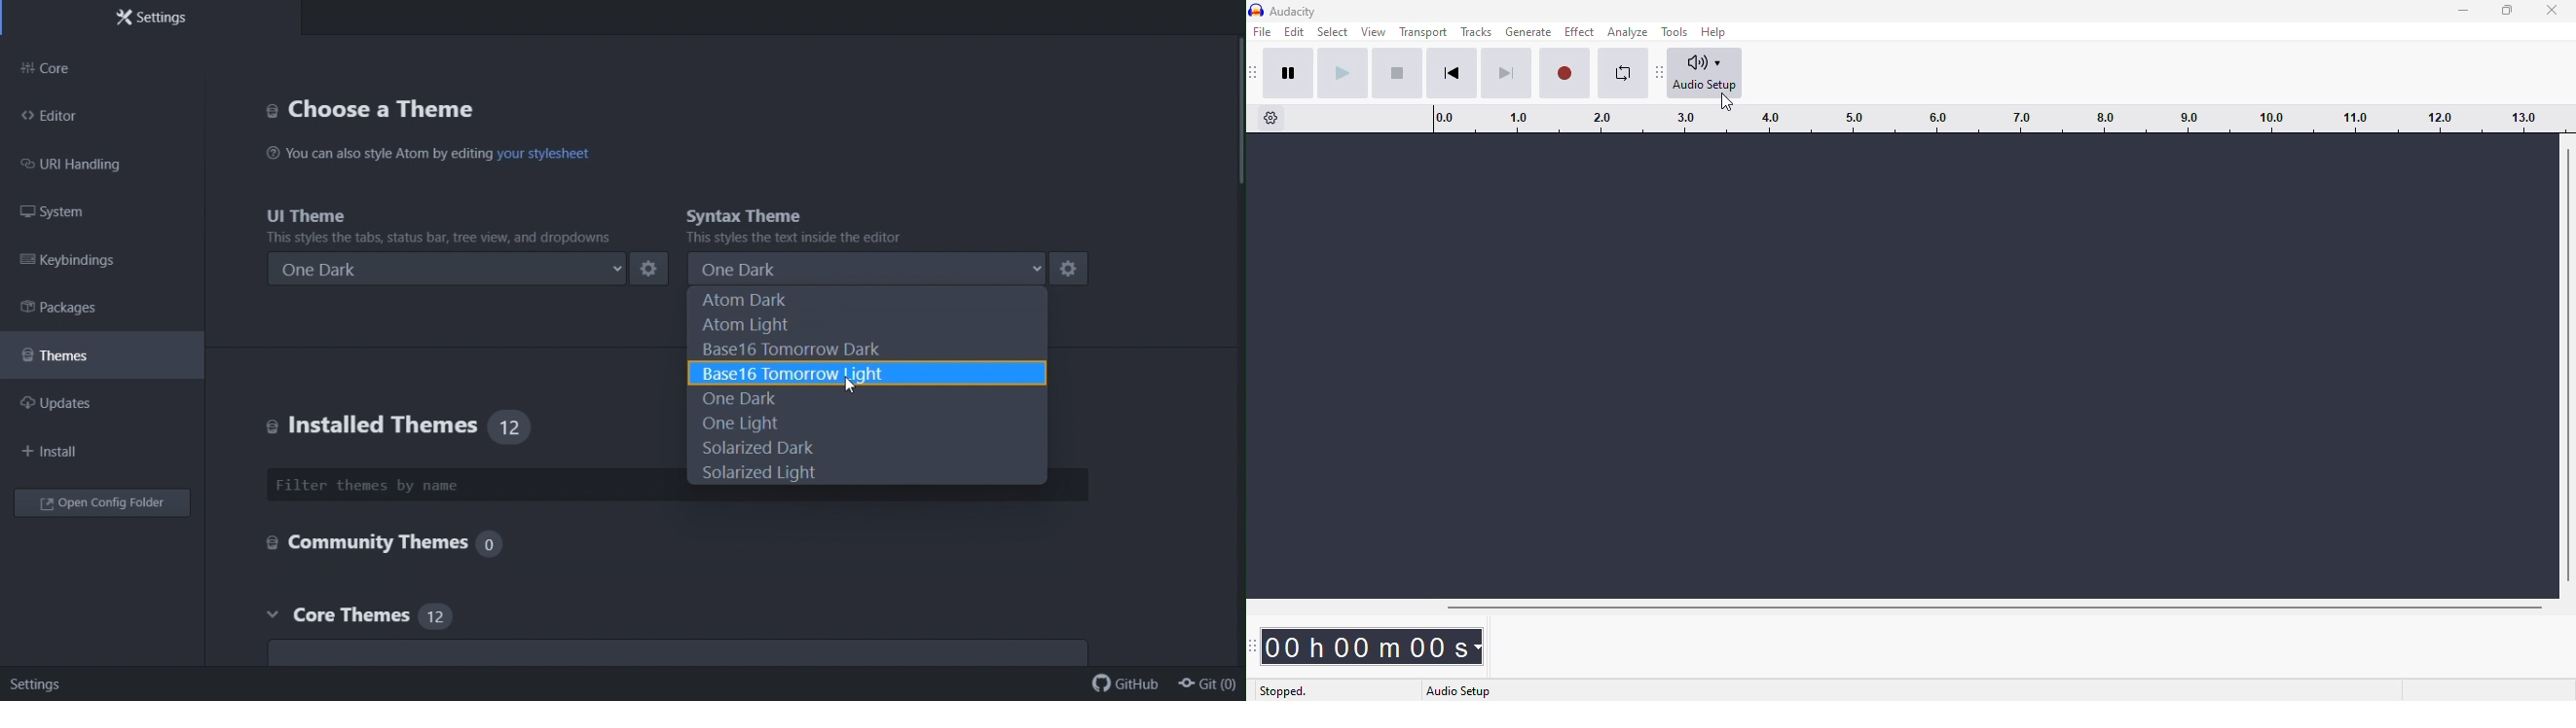 The image size is (2576, 728). I want to click on themes, so click(73, 352).